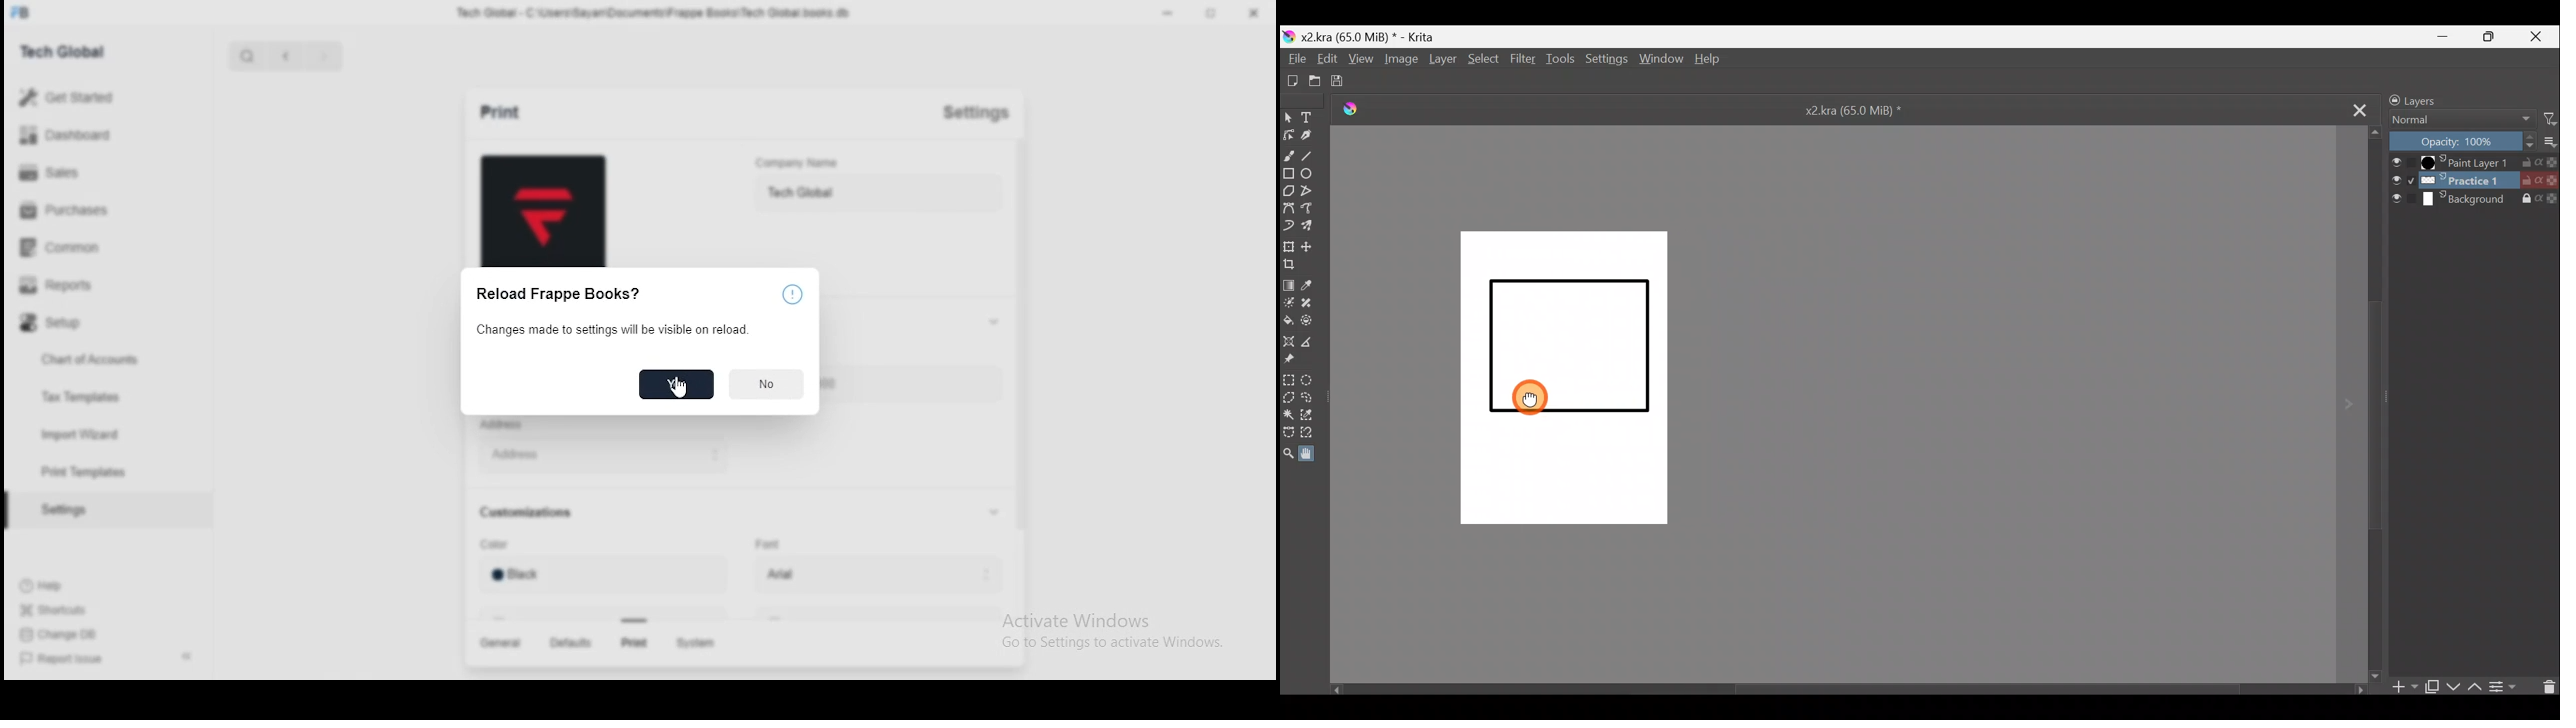 This screenshot has width=2576, height=728. Describe the element at coordinates (564, 296) in the screenshot. I see `Reload Frappe Books?` at that location.